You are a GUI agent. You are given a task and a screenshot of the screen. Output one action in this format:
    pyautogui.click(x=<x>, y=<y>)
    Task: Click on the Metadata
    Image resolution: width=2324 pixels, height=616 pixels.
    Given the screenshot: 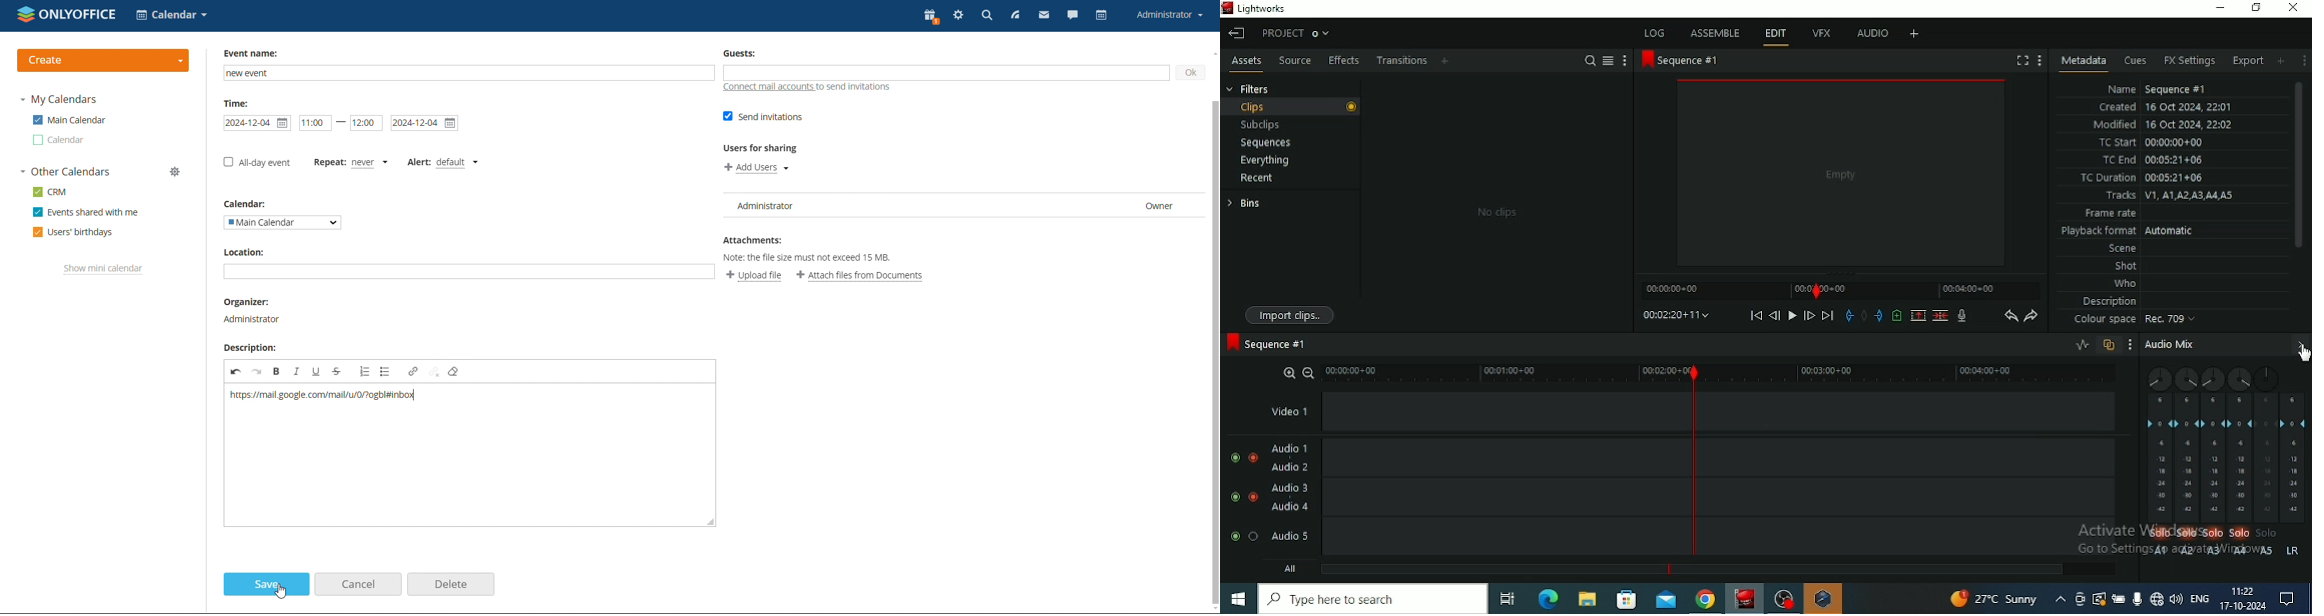 What is the action you would take?
    pyautogui.click(x=2083, y=62)
    